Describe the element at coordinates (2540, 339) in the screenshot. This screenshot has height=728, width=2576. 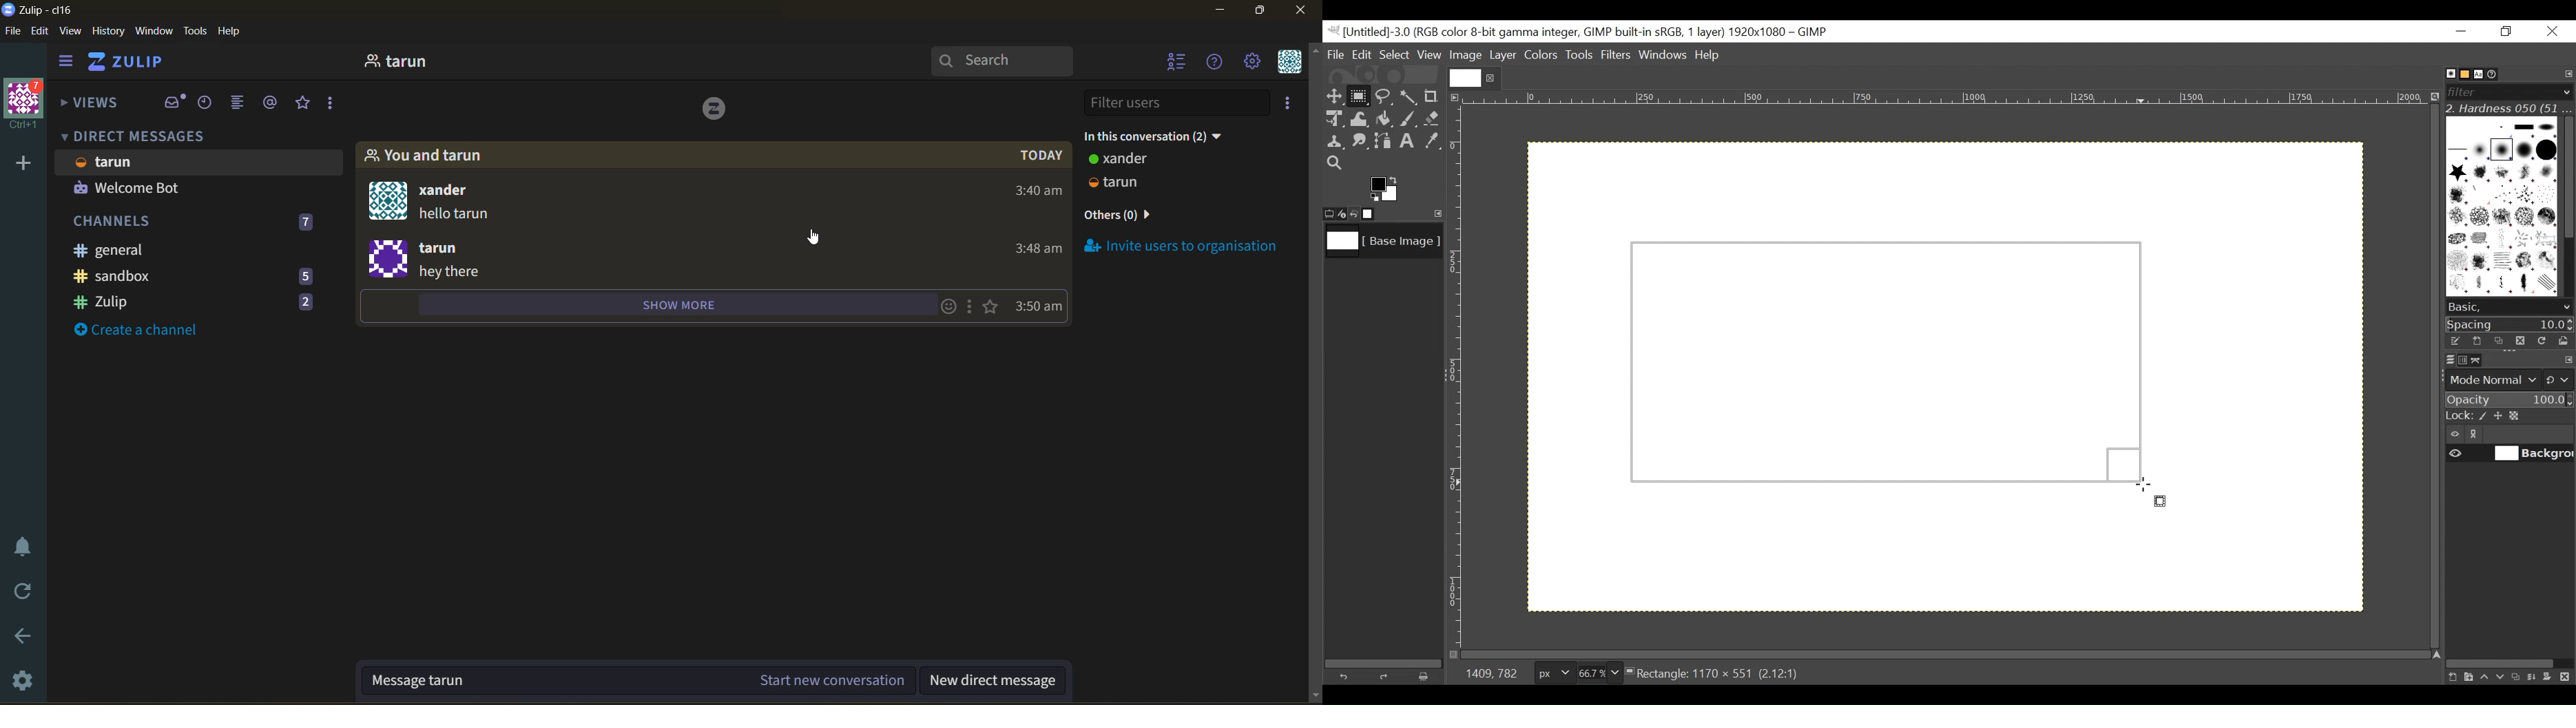
I see `Refresh` at that location.